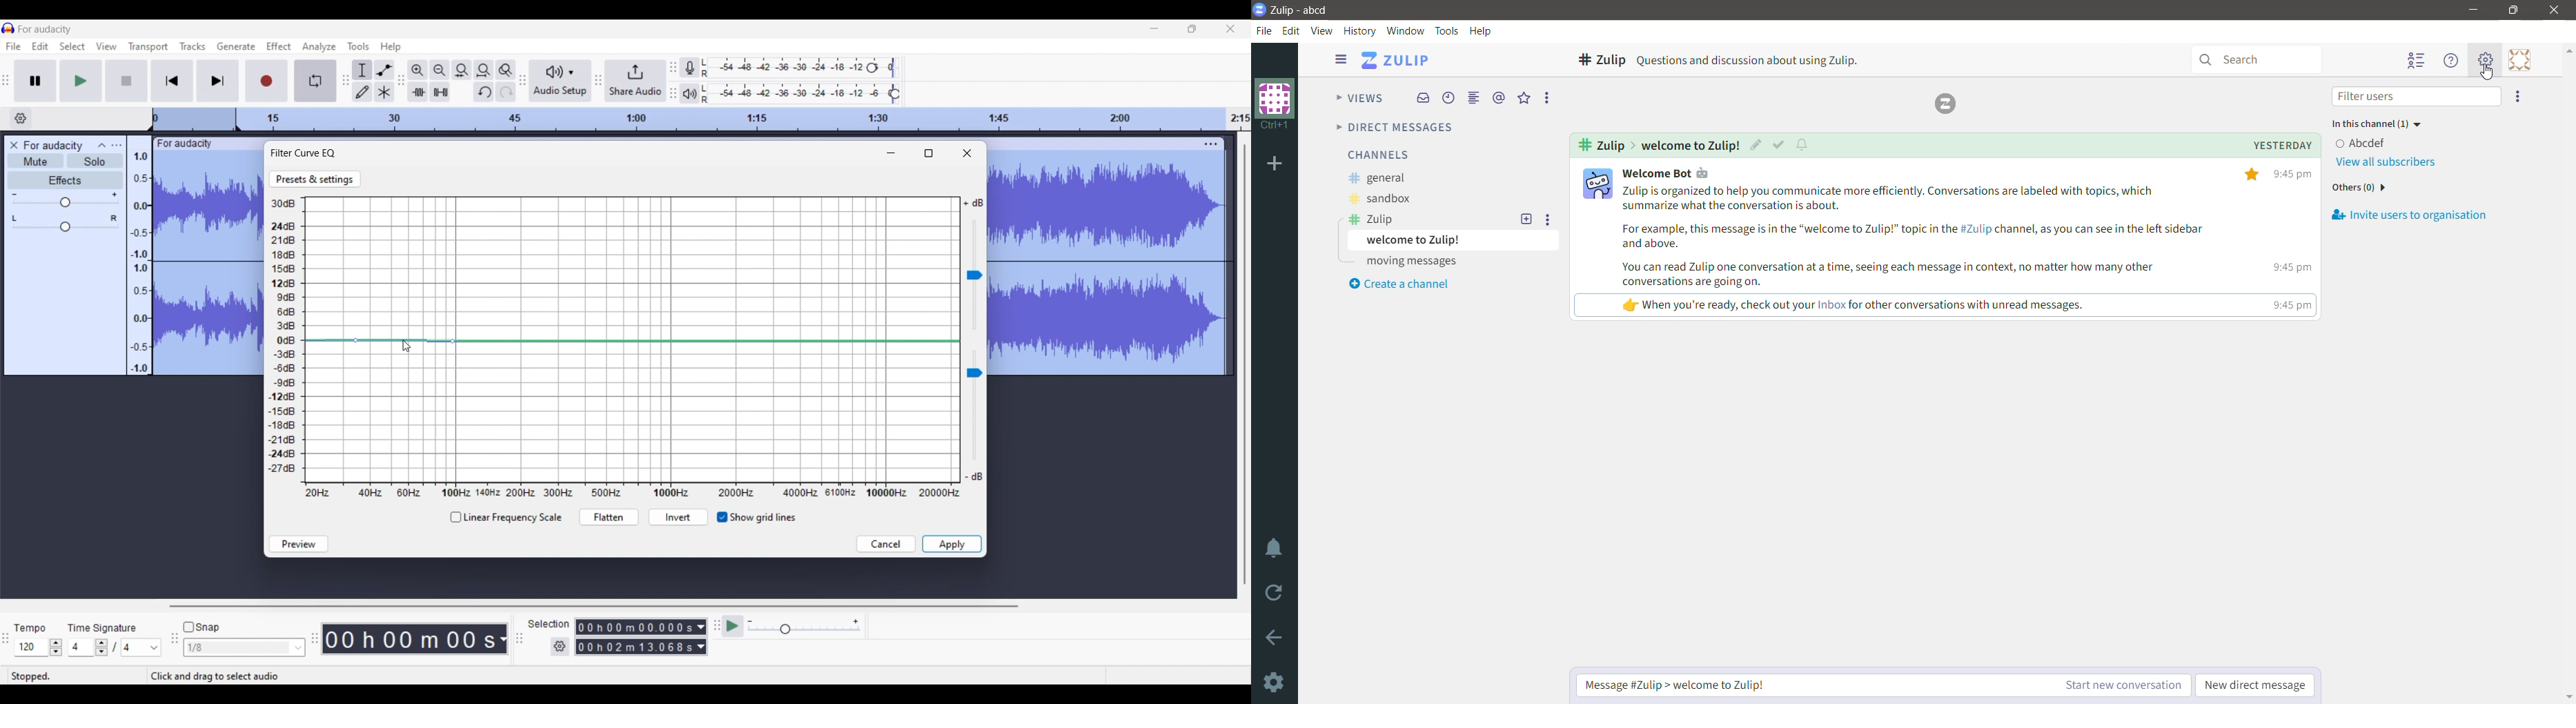  I want to click on Redo, so click(506, 91).